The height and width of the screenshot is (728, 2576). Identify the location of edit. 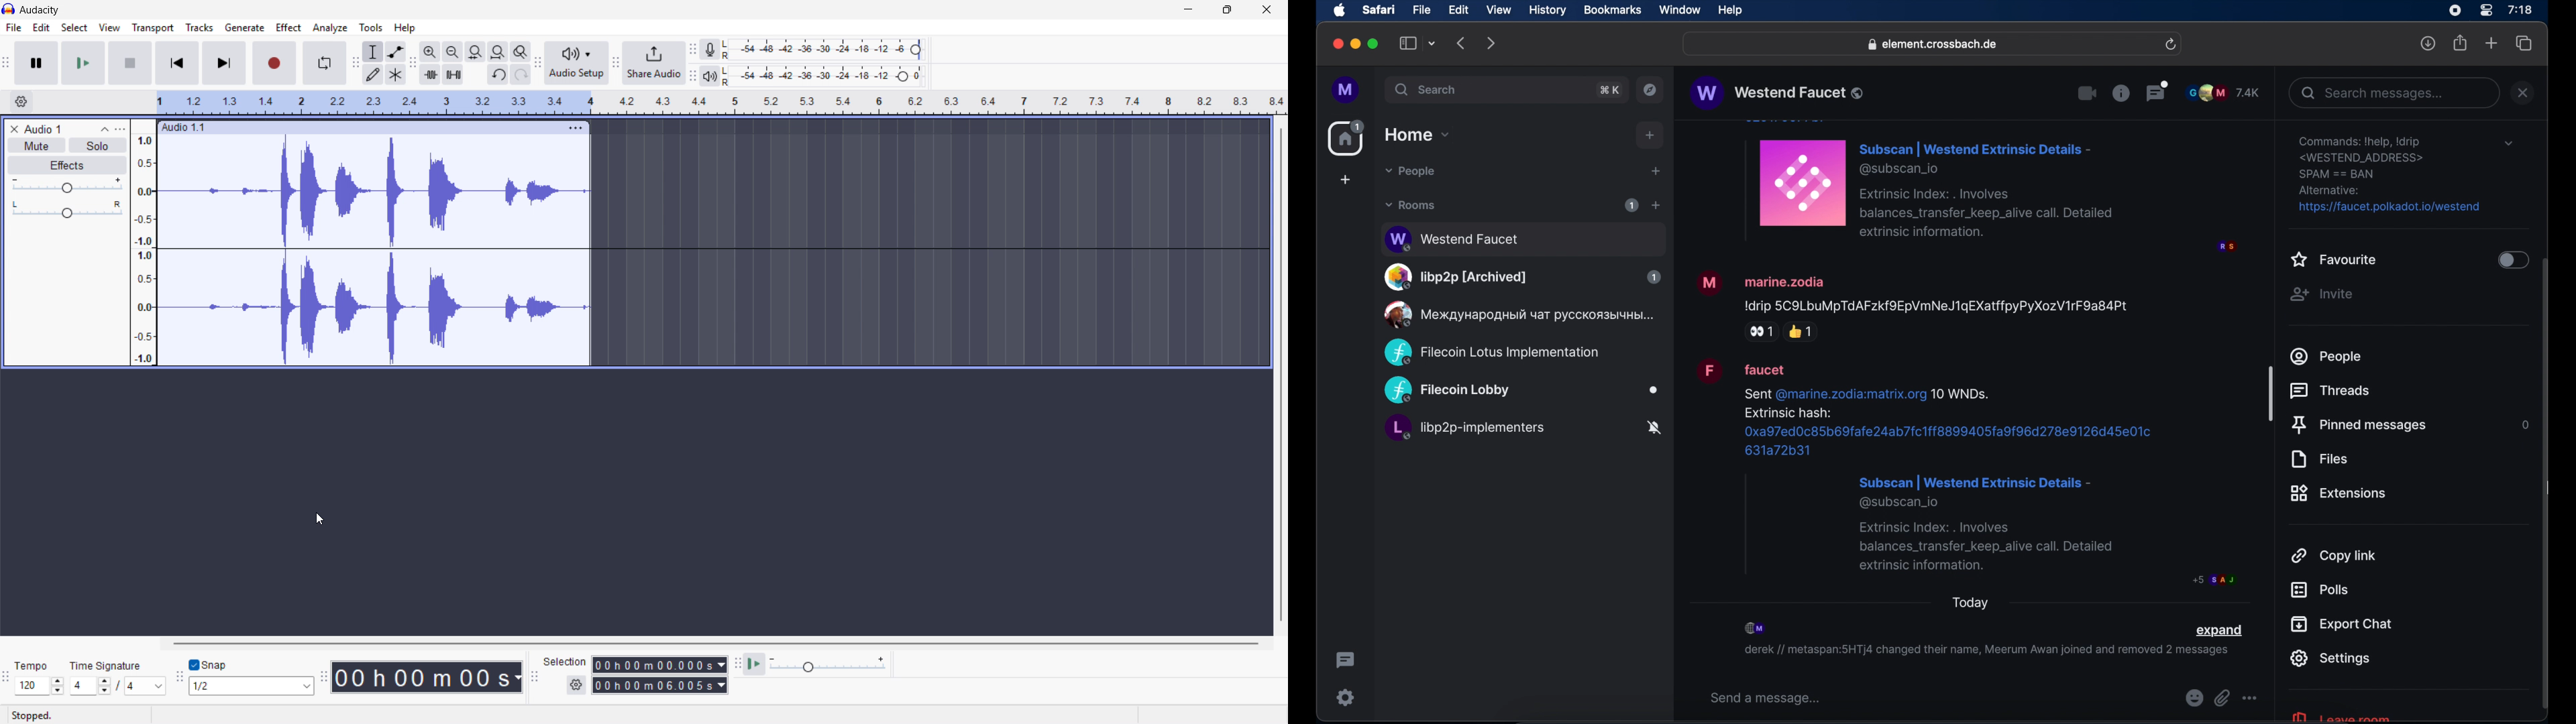
(1458, 9).